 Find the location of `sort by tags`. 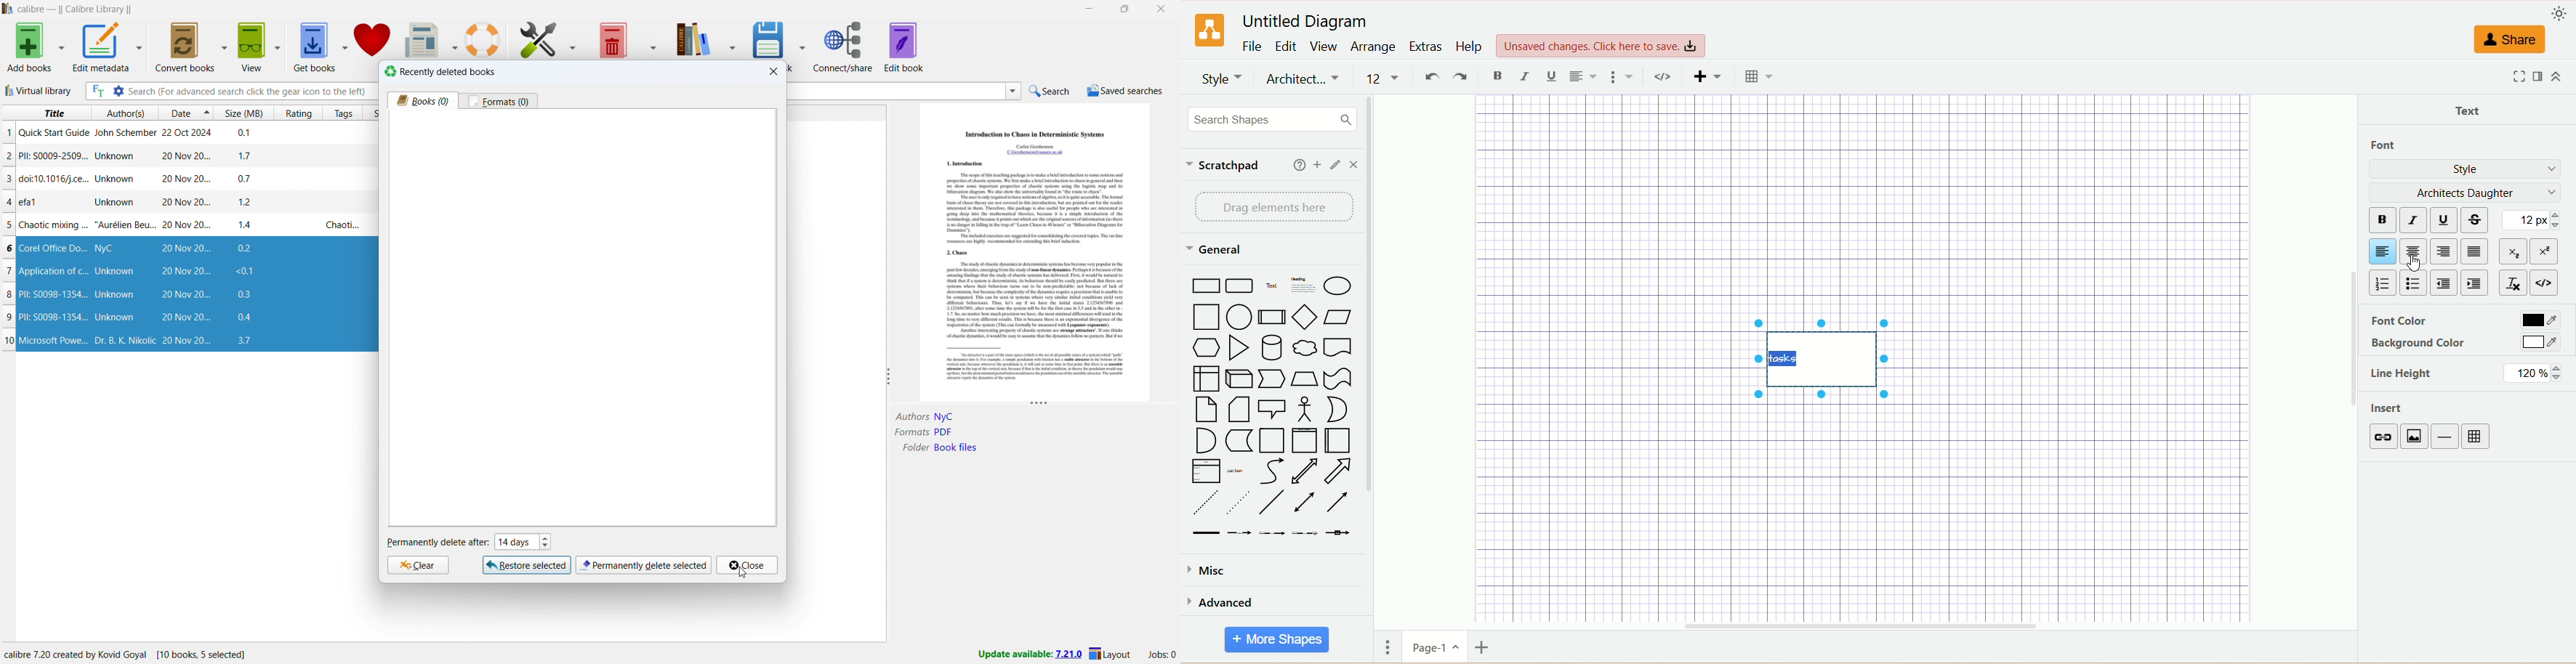

sort by tags is located at coordinates (339, 113).